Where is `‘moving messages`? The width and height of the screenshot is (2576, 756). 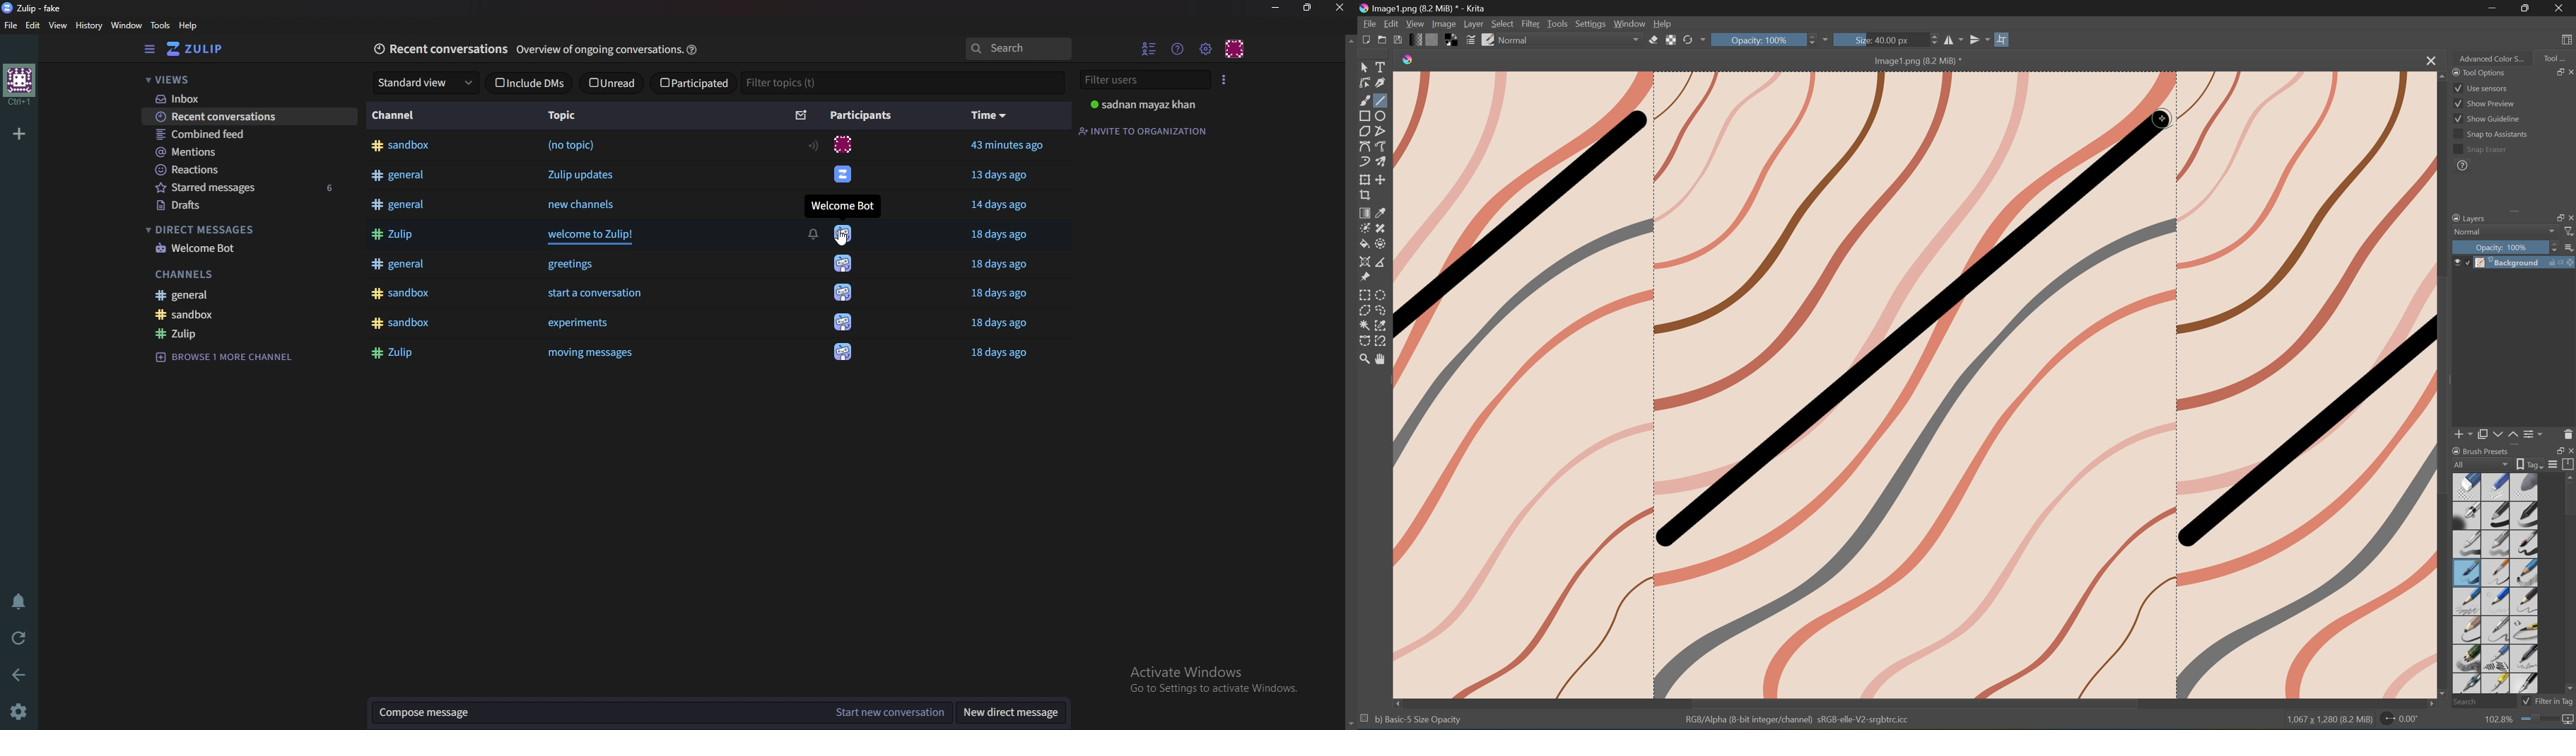 ‘moving messages is located at coordinates (592, 354).